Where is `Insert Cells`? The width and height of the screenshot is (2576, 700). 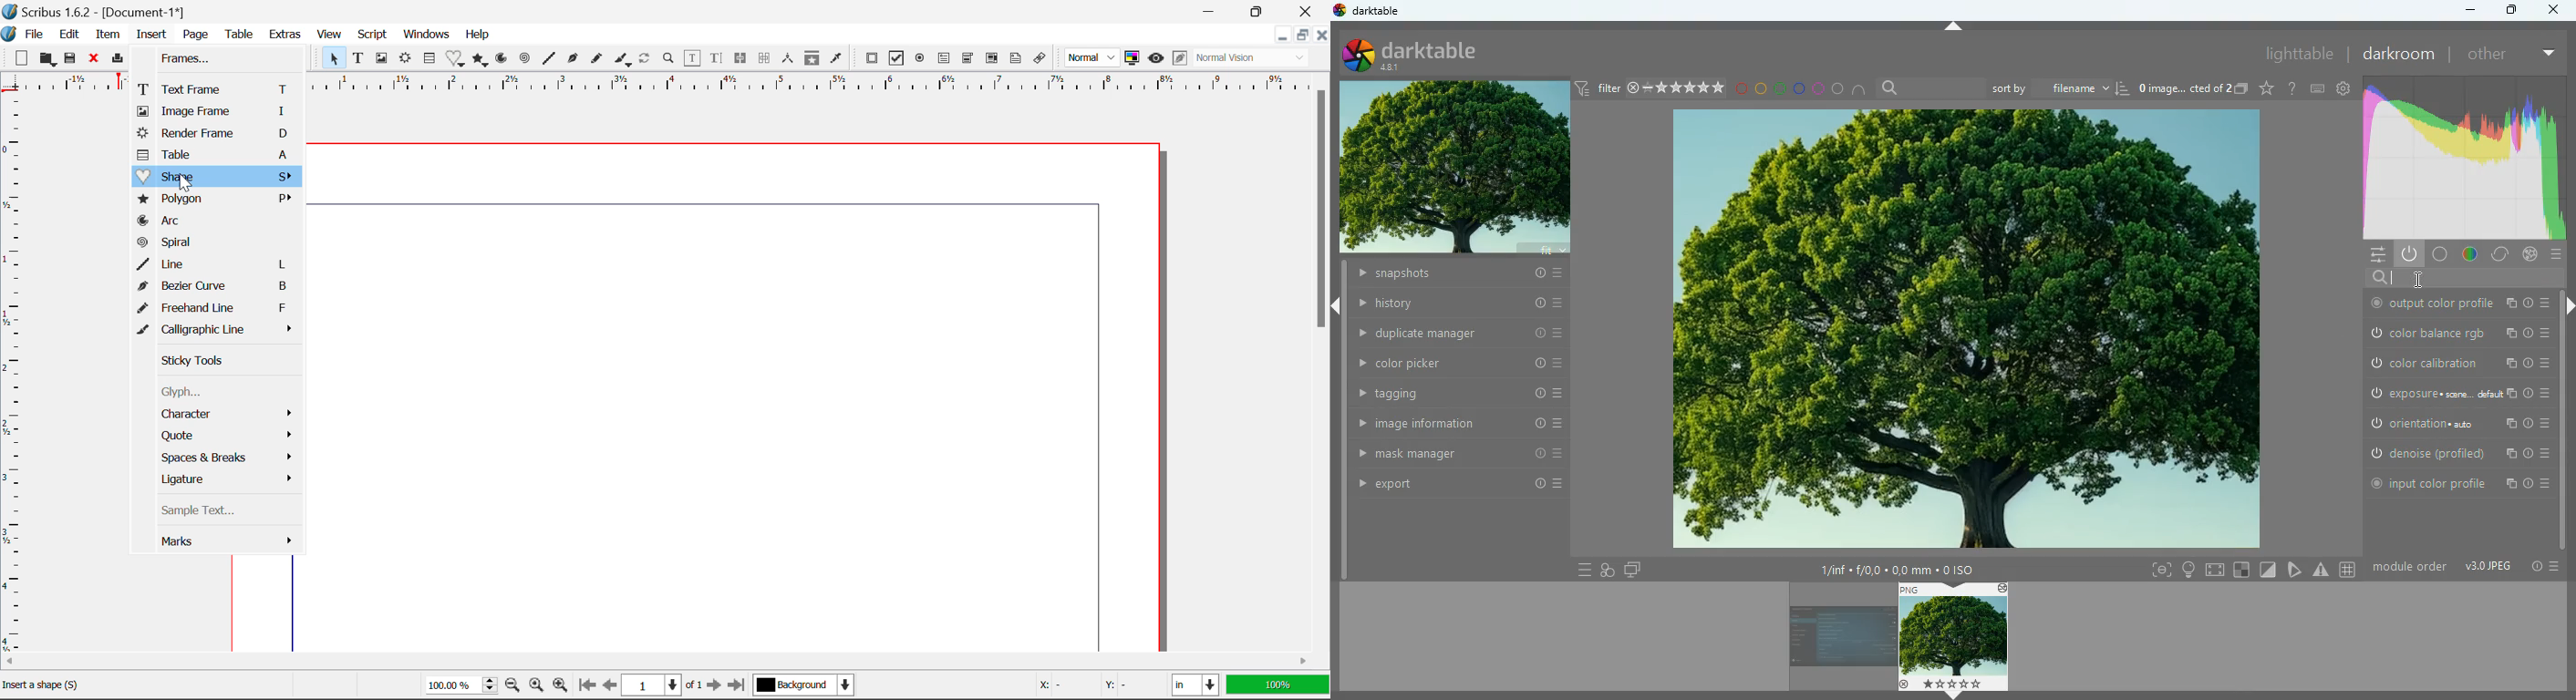
Insert Cells is located at coordinates (429, 60).